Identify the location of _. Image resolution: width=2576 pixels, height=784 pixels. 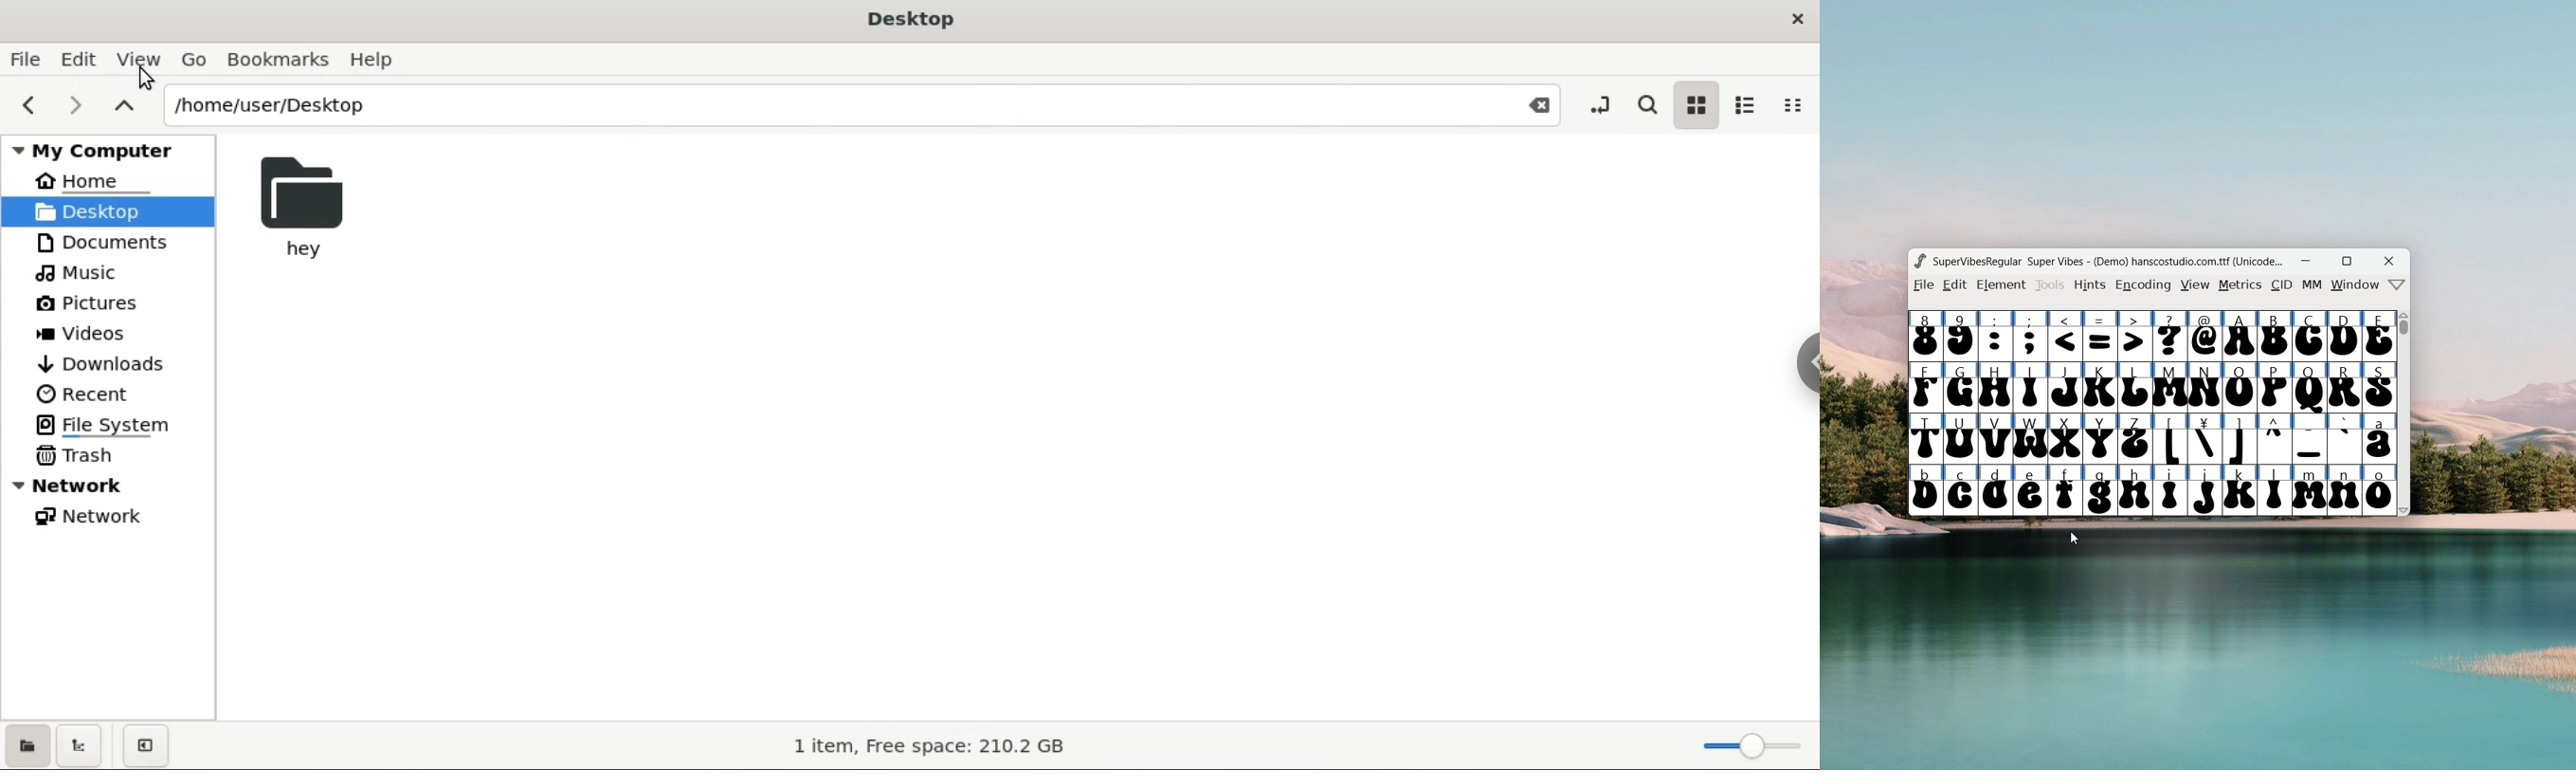
(2311, 439).